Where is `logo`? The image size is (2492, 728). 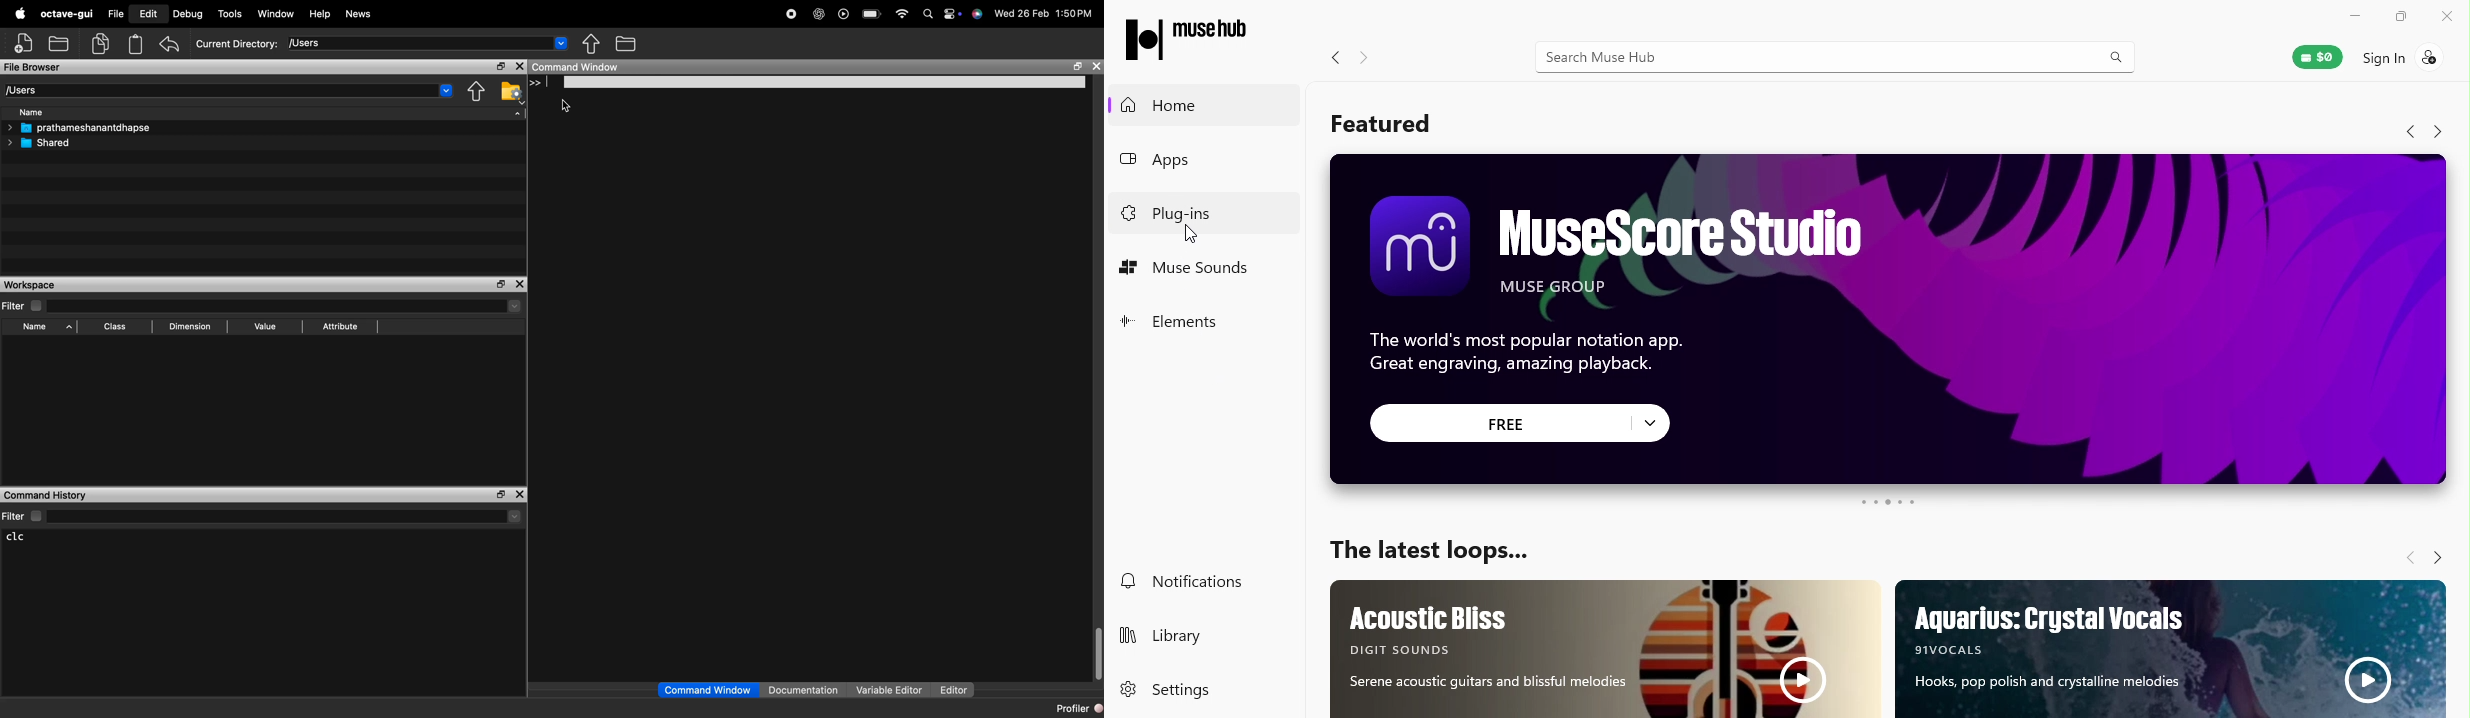 logo is located at coordinates (20, 14).